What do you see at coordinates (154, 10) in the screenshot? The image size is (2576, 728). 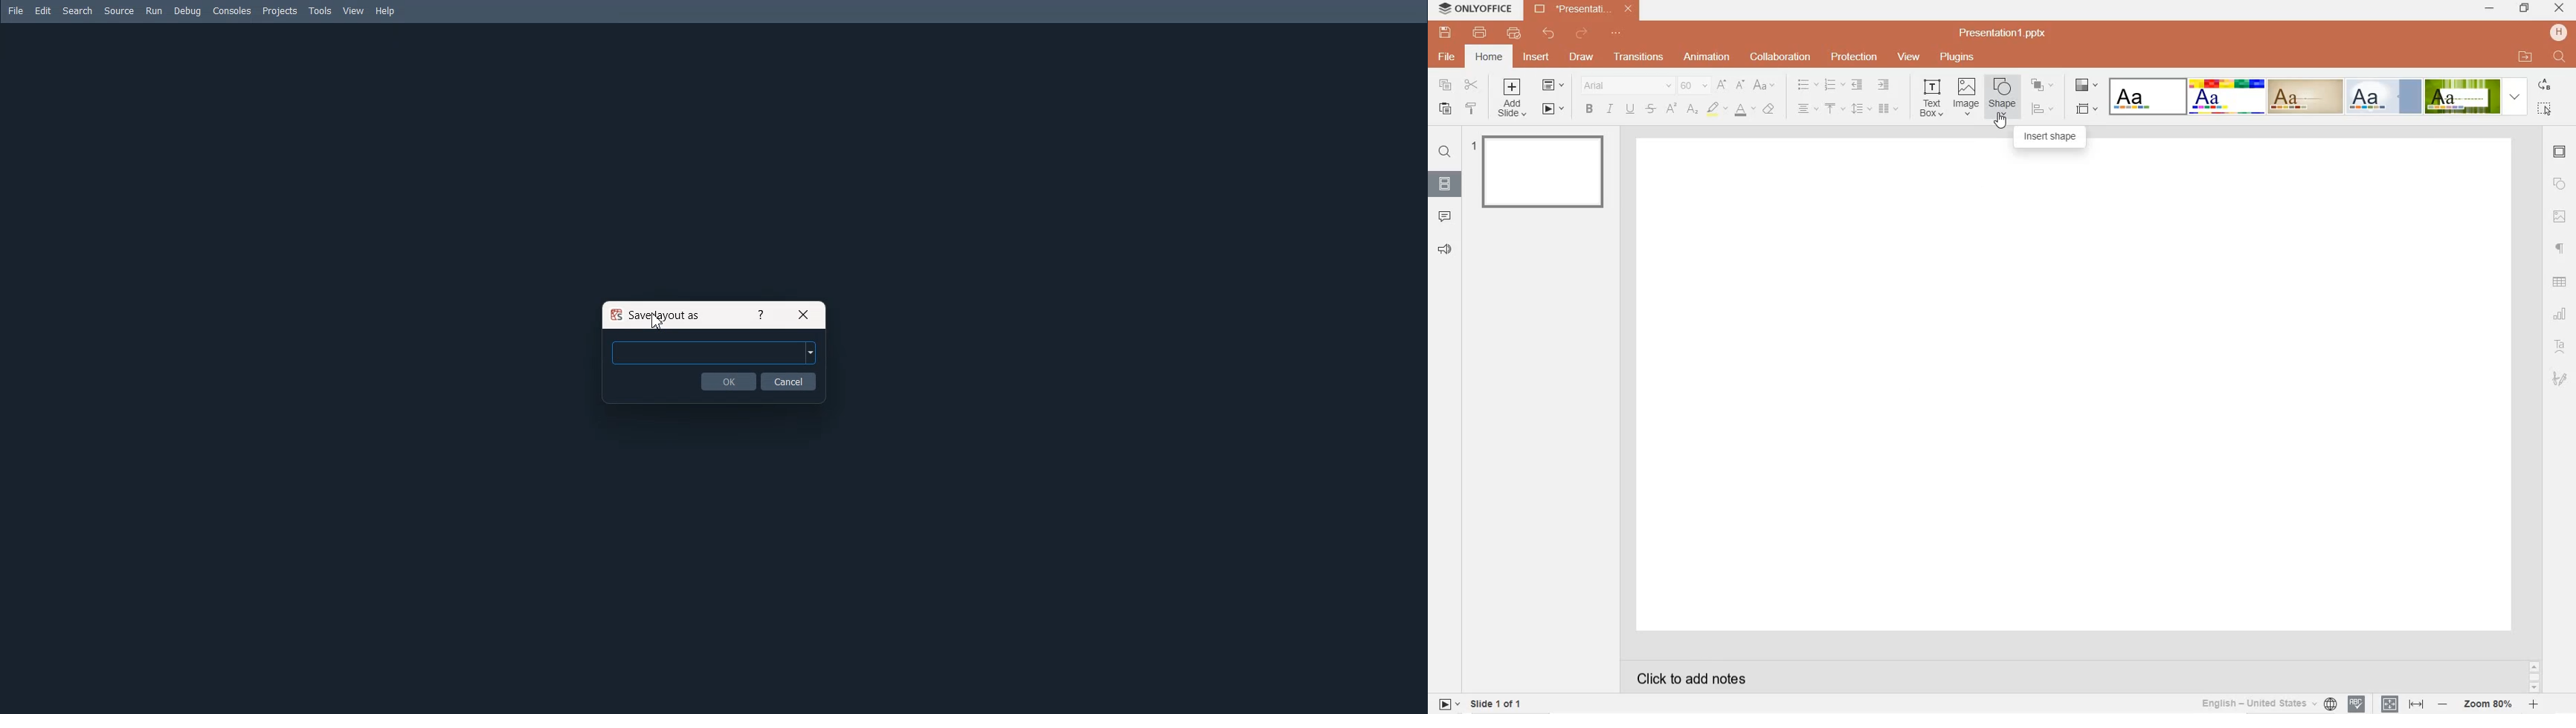 I see `Run` at bounding box center [154, 10].